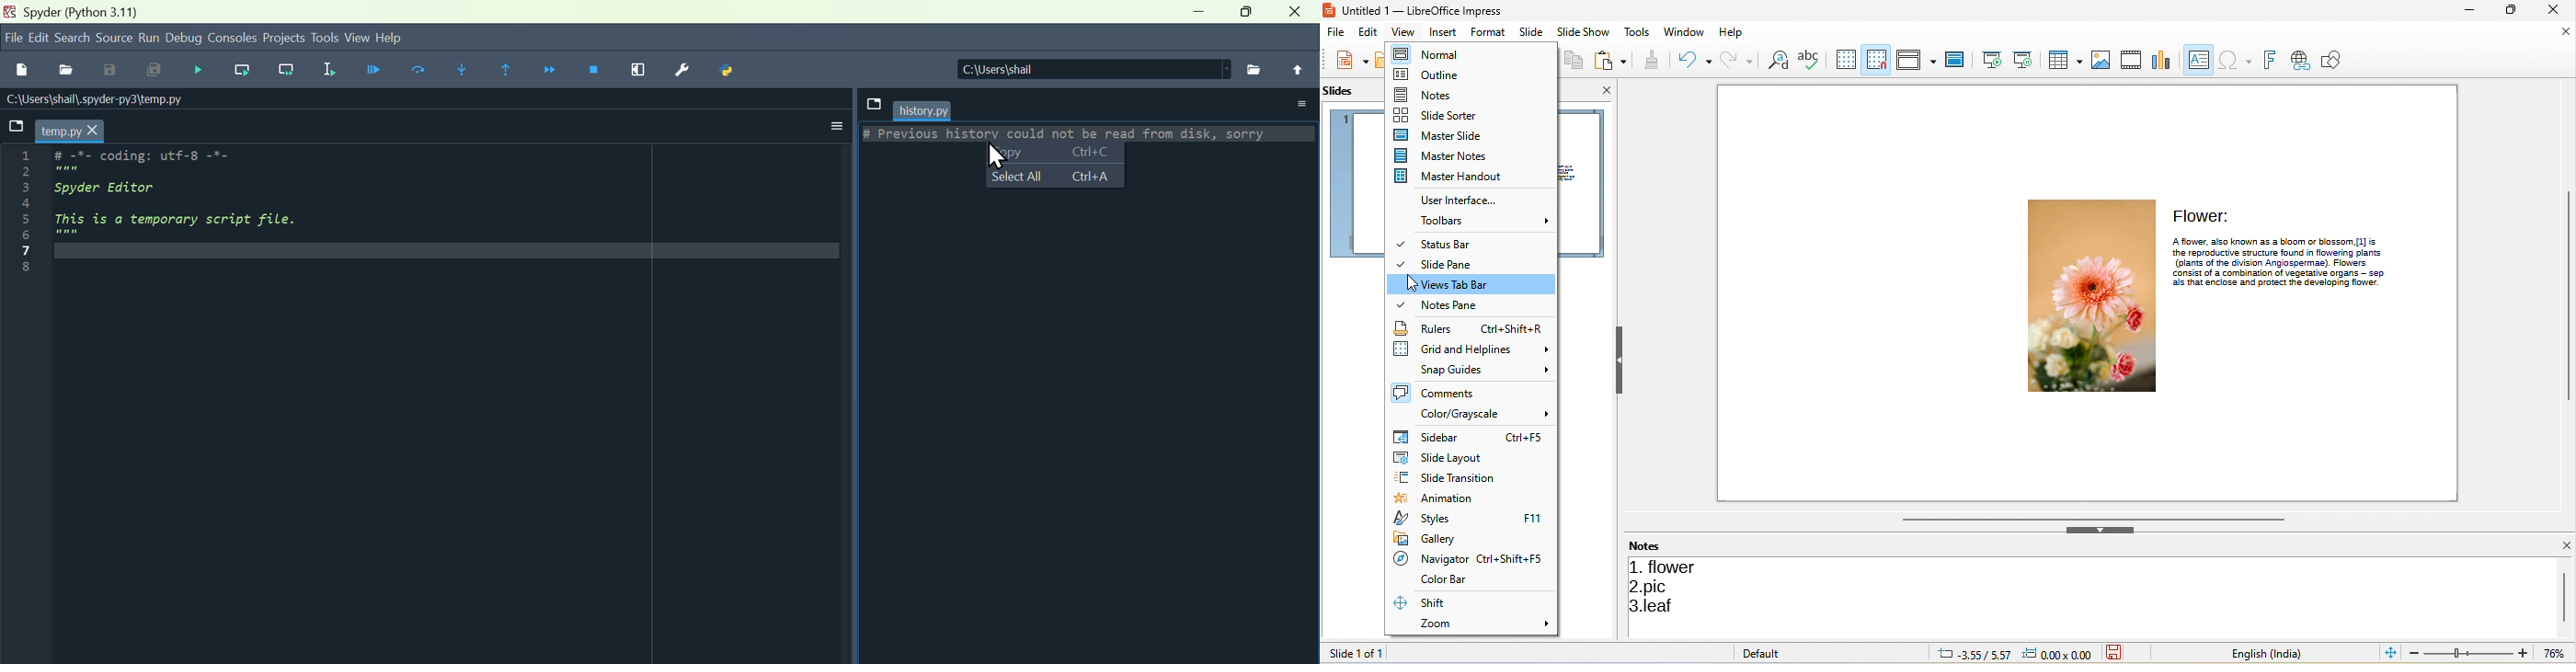  What do you see at coordinates (199, 70) in the screenshot?
I see `` at bounding box center [199, 70].